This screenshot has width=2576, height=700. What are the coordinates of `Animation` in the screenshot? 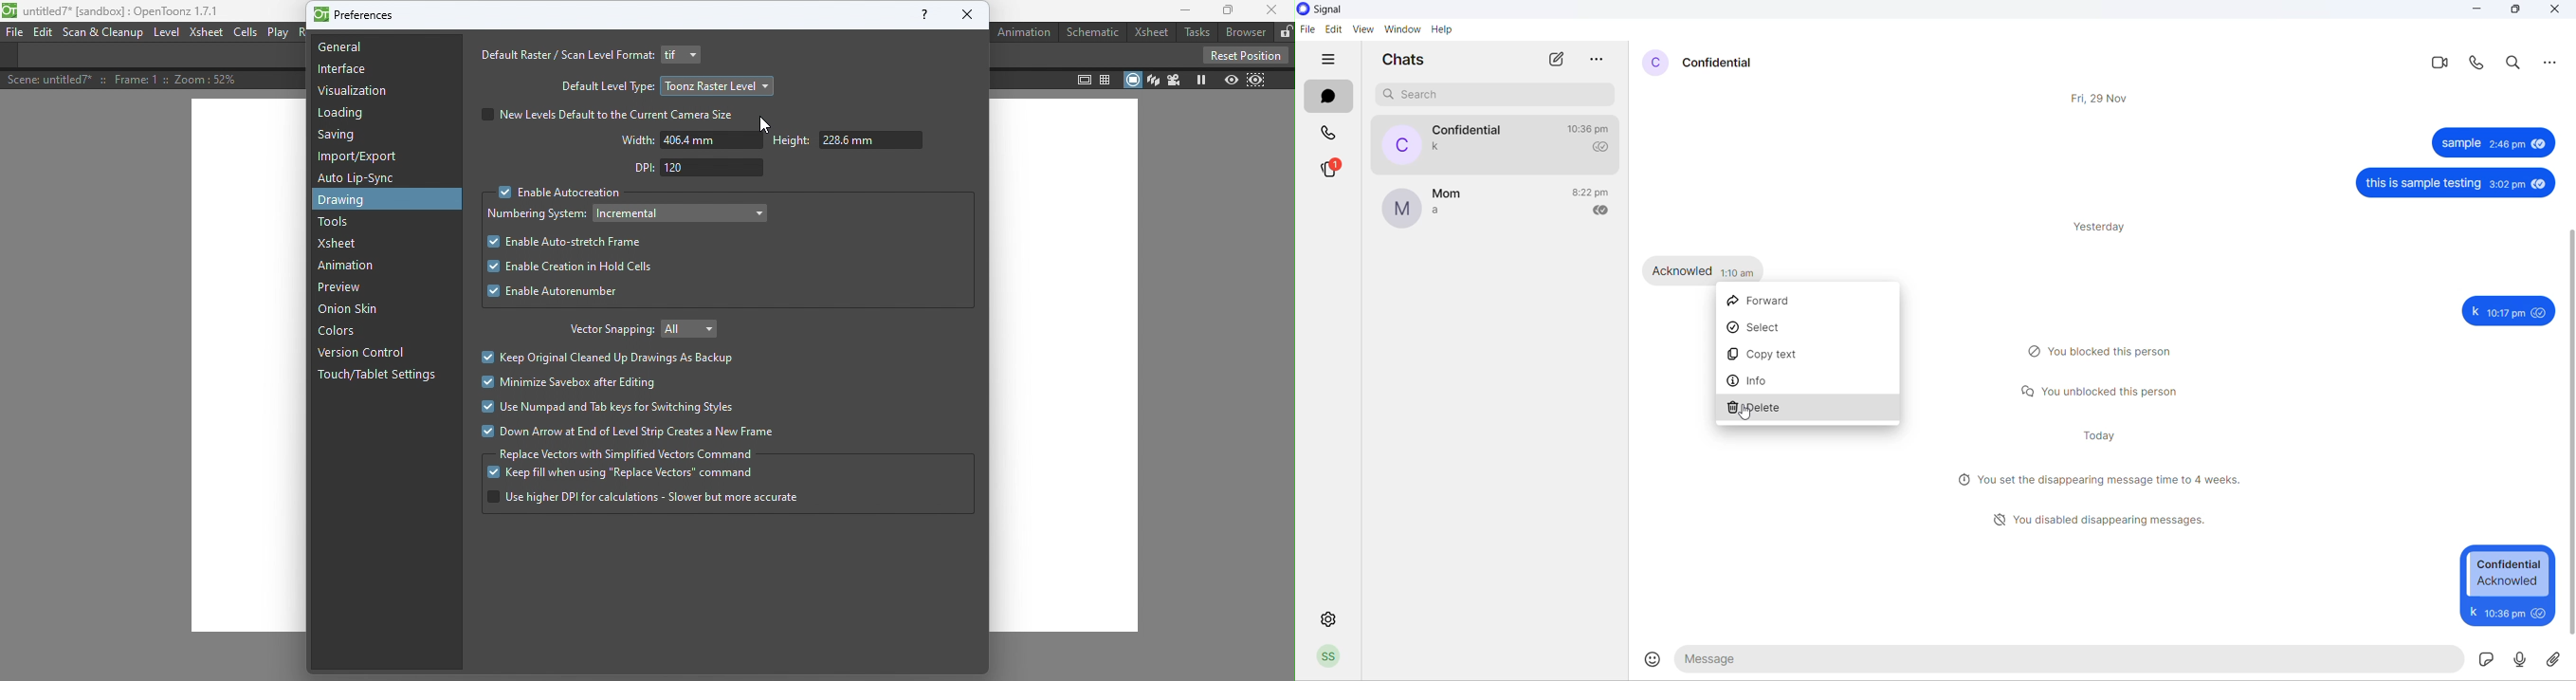 It's located at (1023, 31).